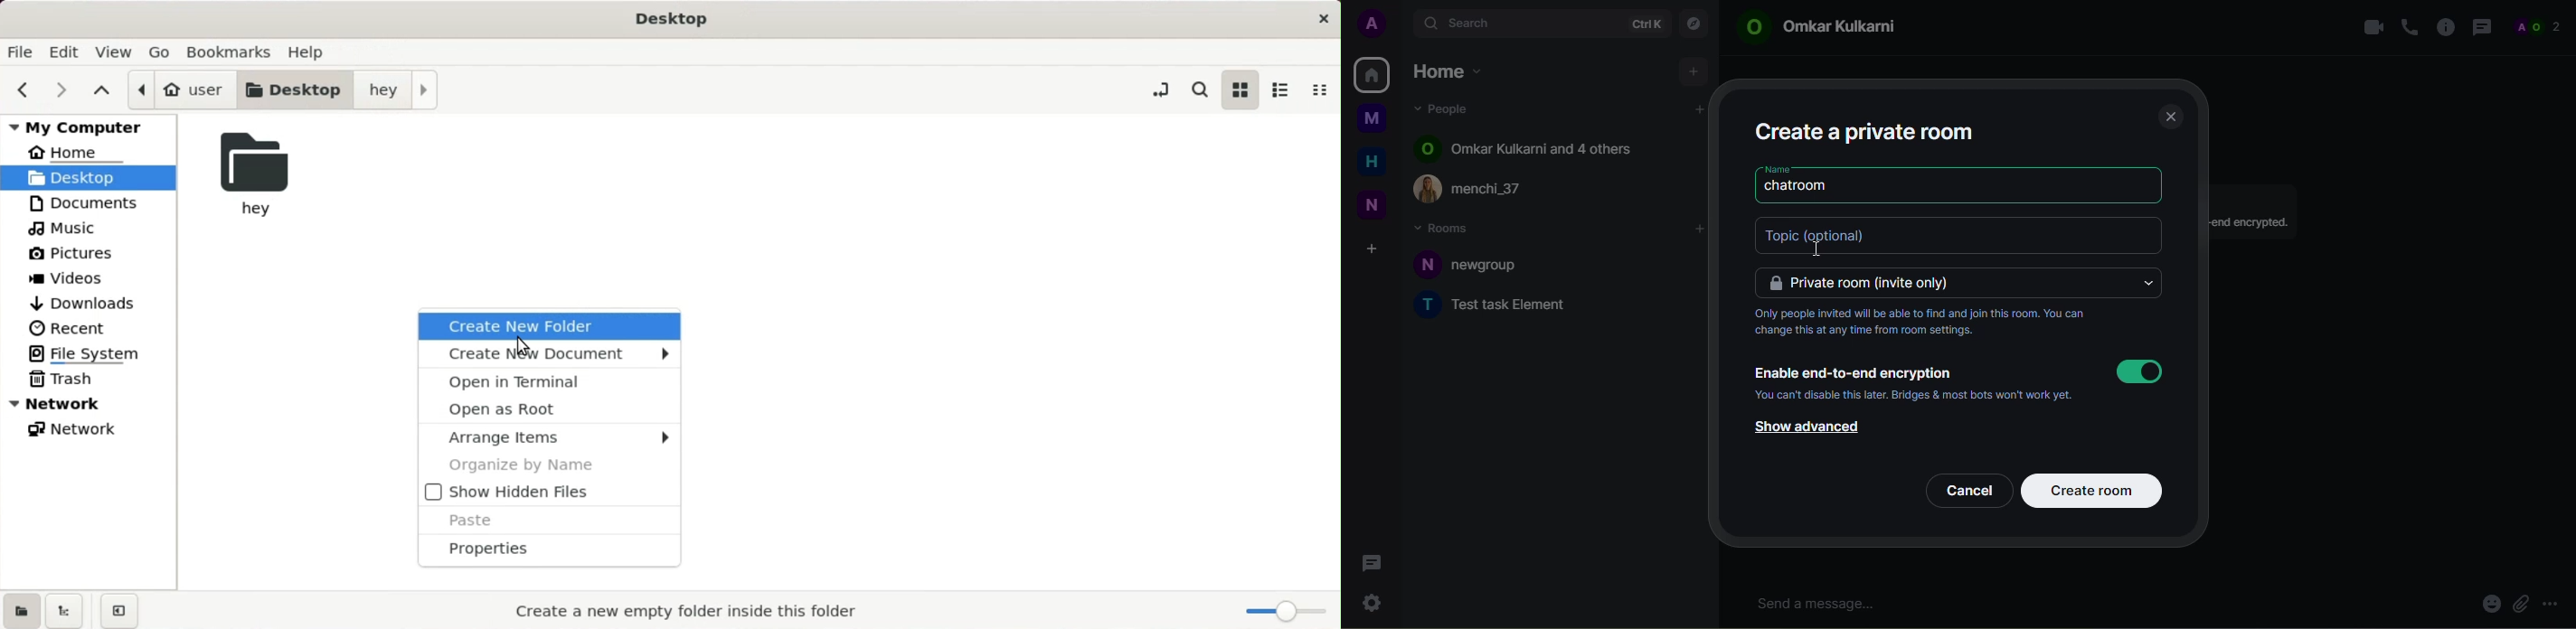  I want to click on arrange items, so click(547, 437).